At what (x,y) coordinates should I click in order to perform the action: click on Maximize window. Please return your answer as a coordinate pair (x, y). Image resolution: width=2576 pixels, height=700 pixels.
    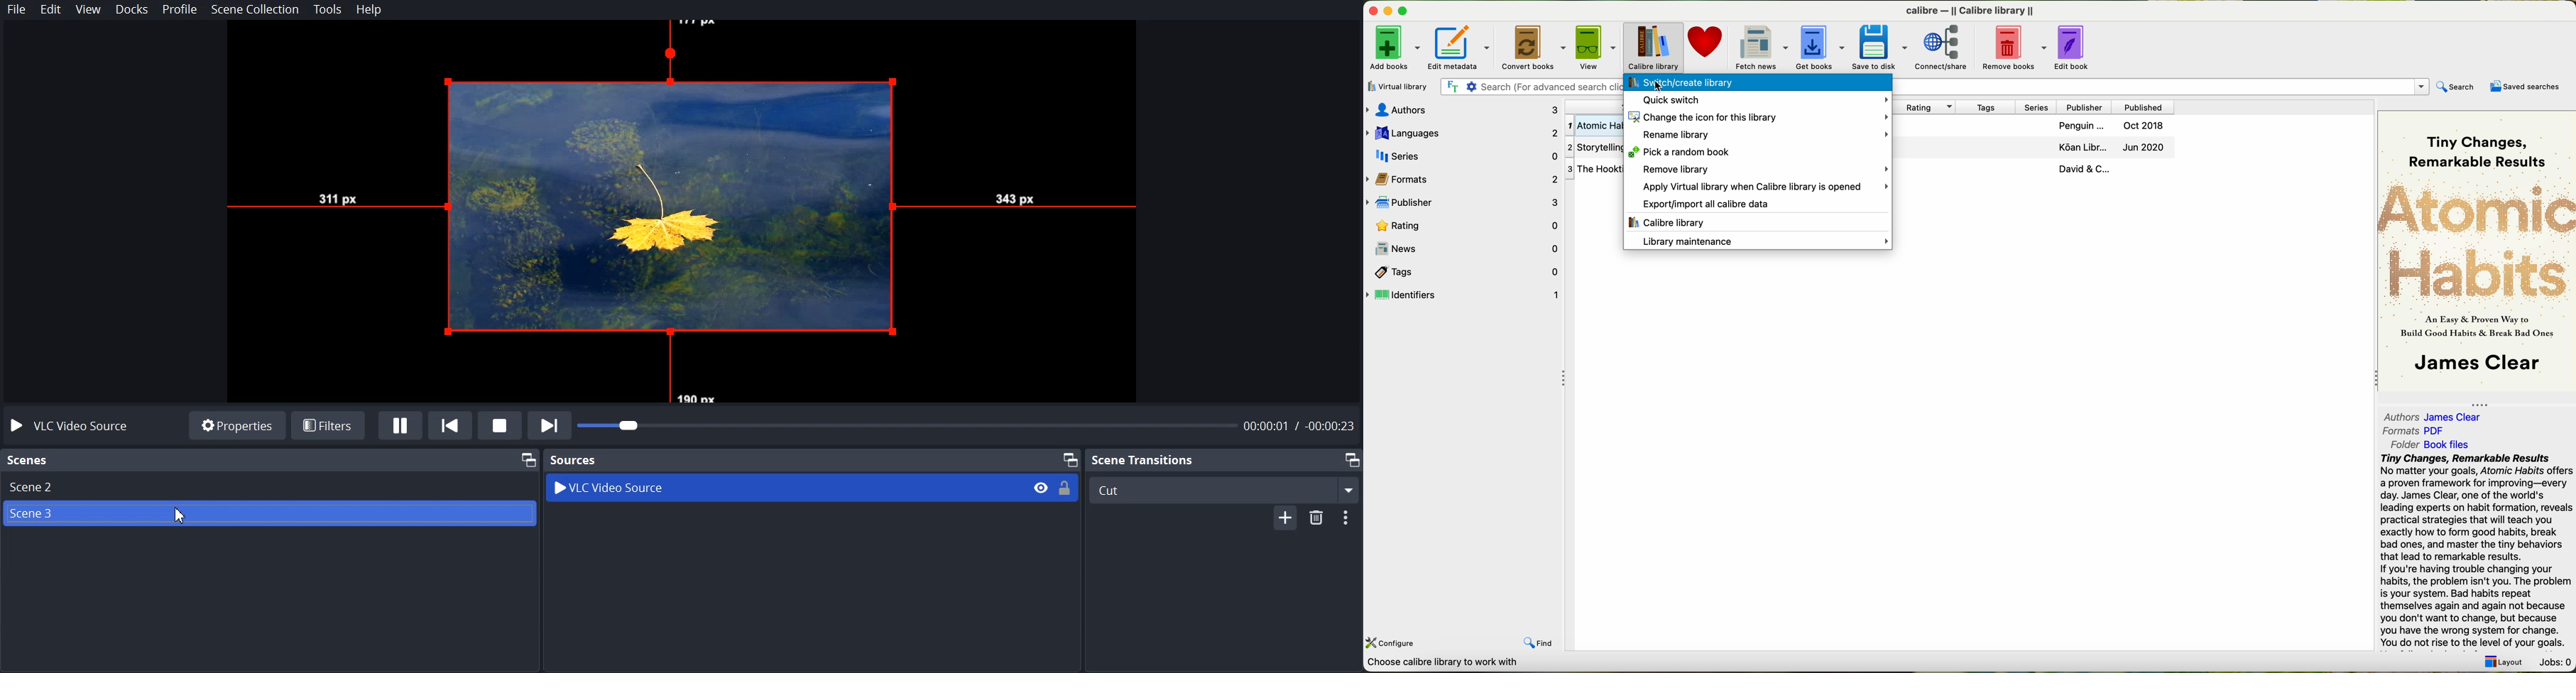
    Looking at the image, I should click on (1069, 459).